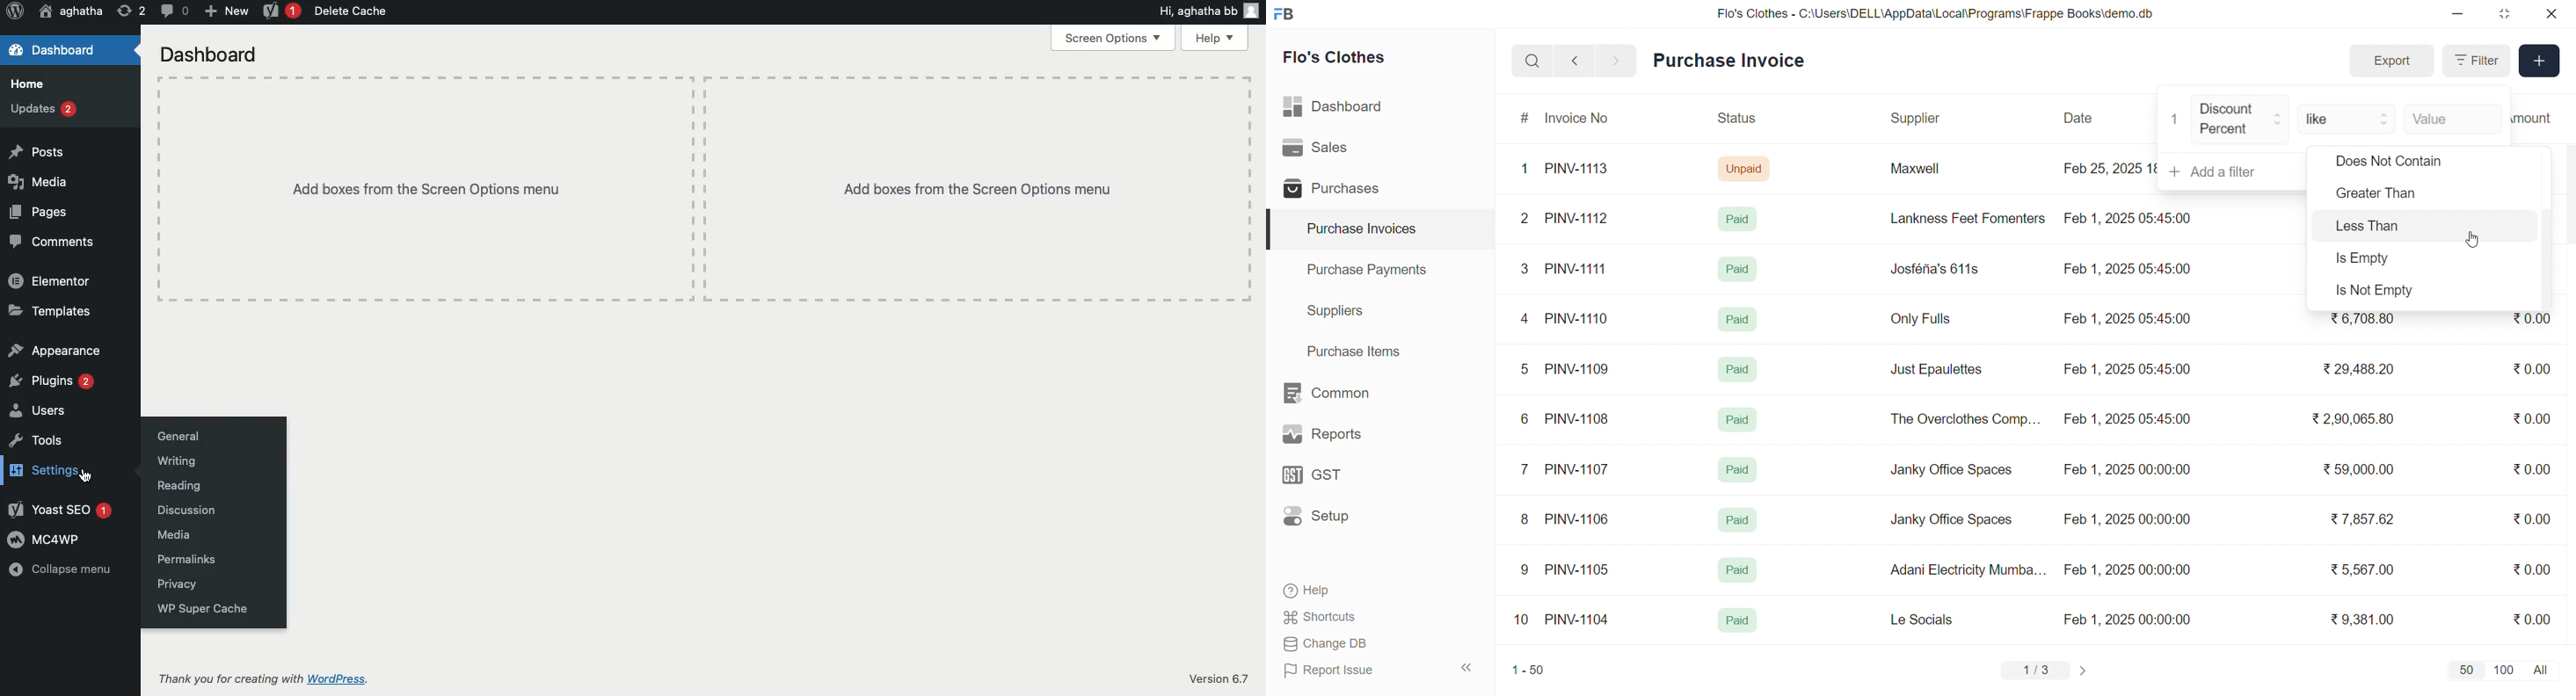 The width and height of the screenshot is (2576, 700). Describe the element at coordinates (1525, 521) in the screenshot. I see `8` at that location.